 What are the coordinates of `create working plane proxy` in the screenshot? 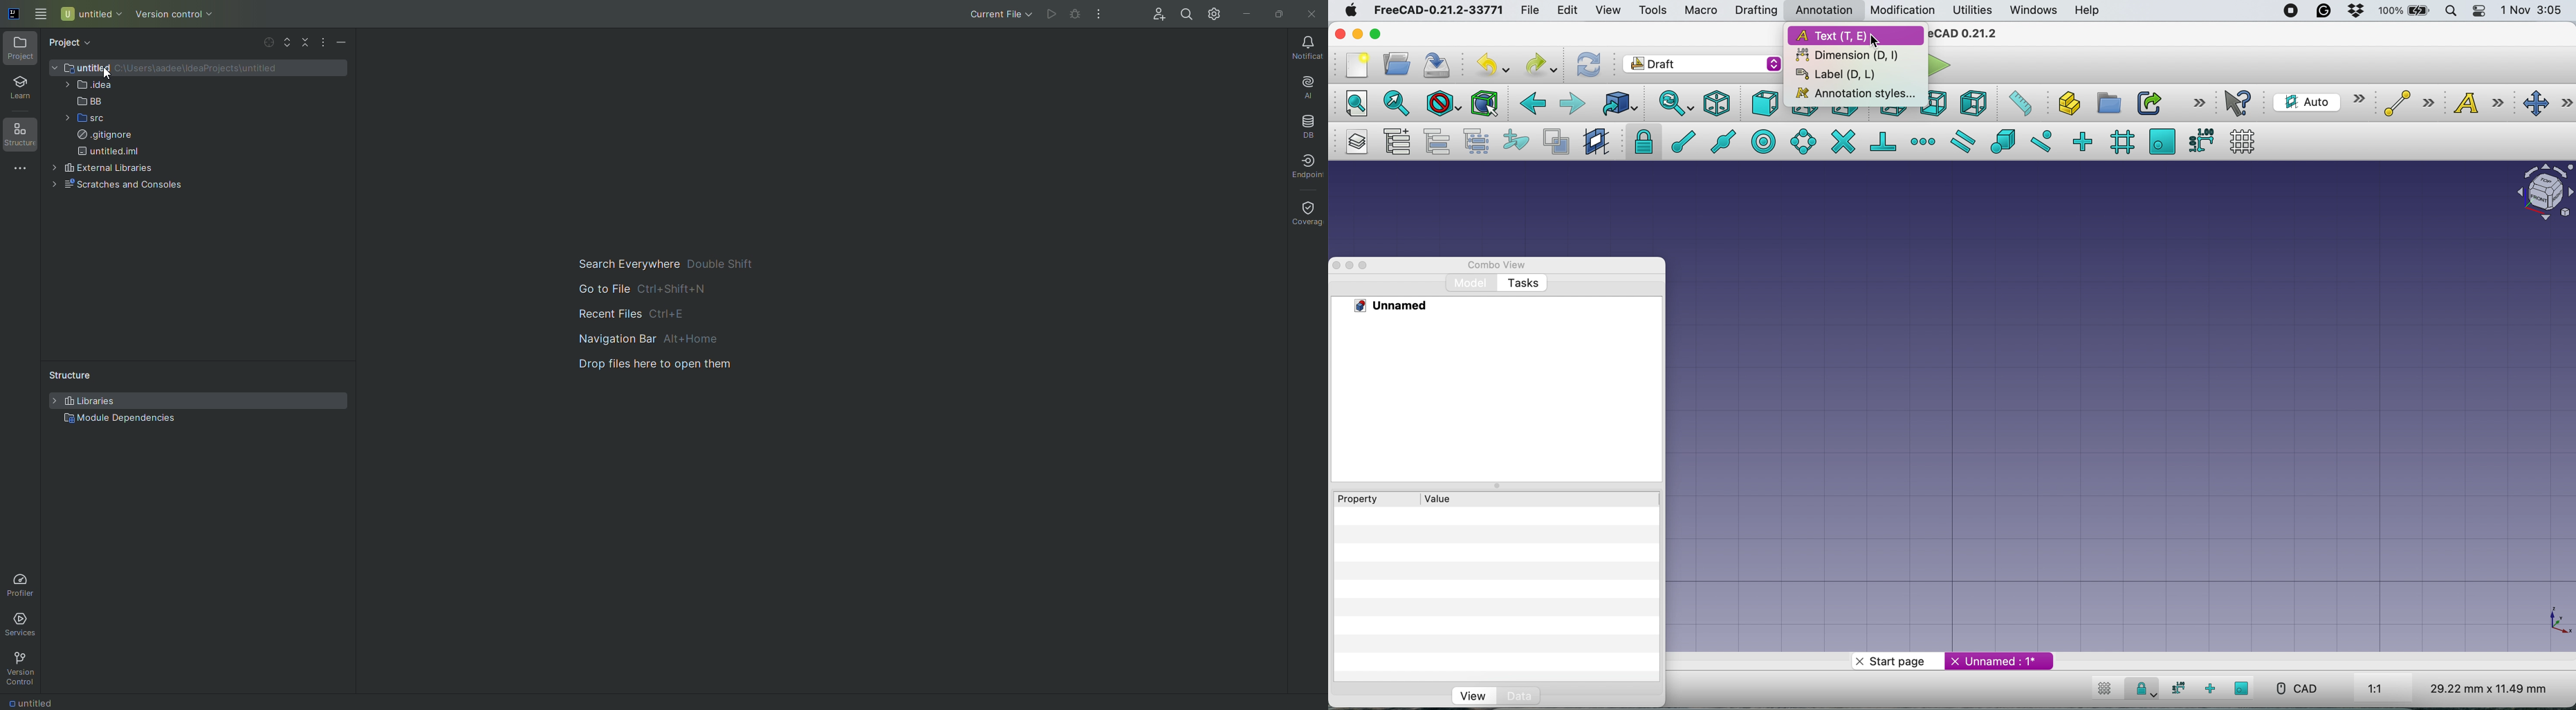 It's located at (1596, 142).